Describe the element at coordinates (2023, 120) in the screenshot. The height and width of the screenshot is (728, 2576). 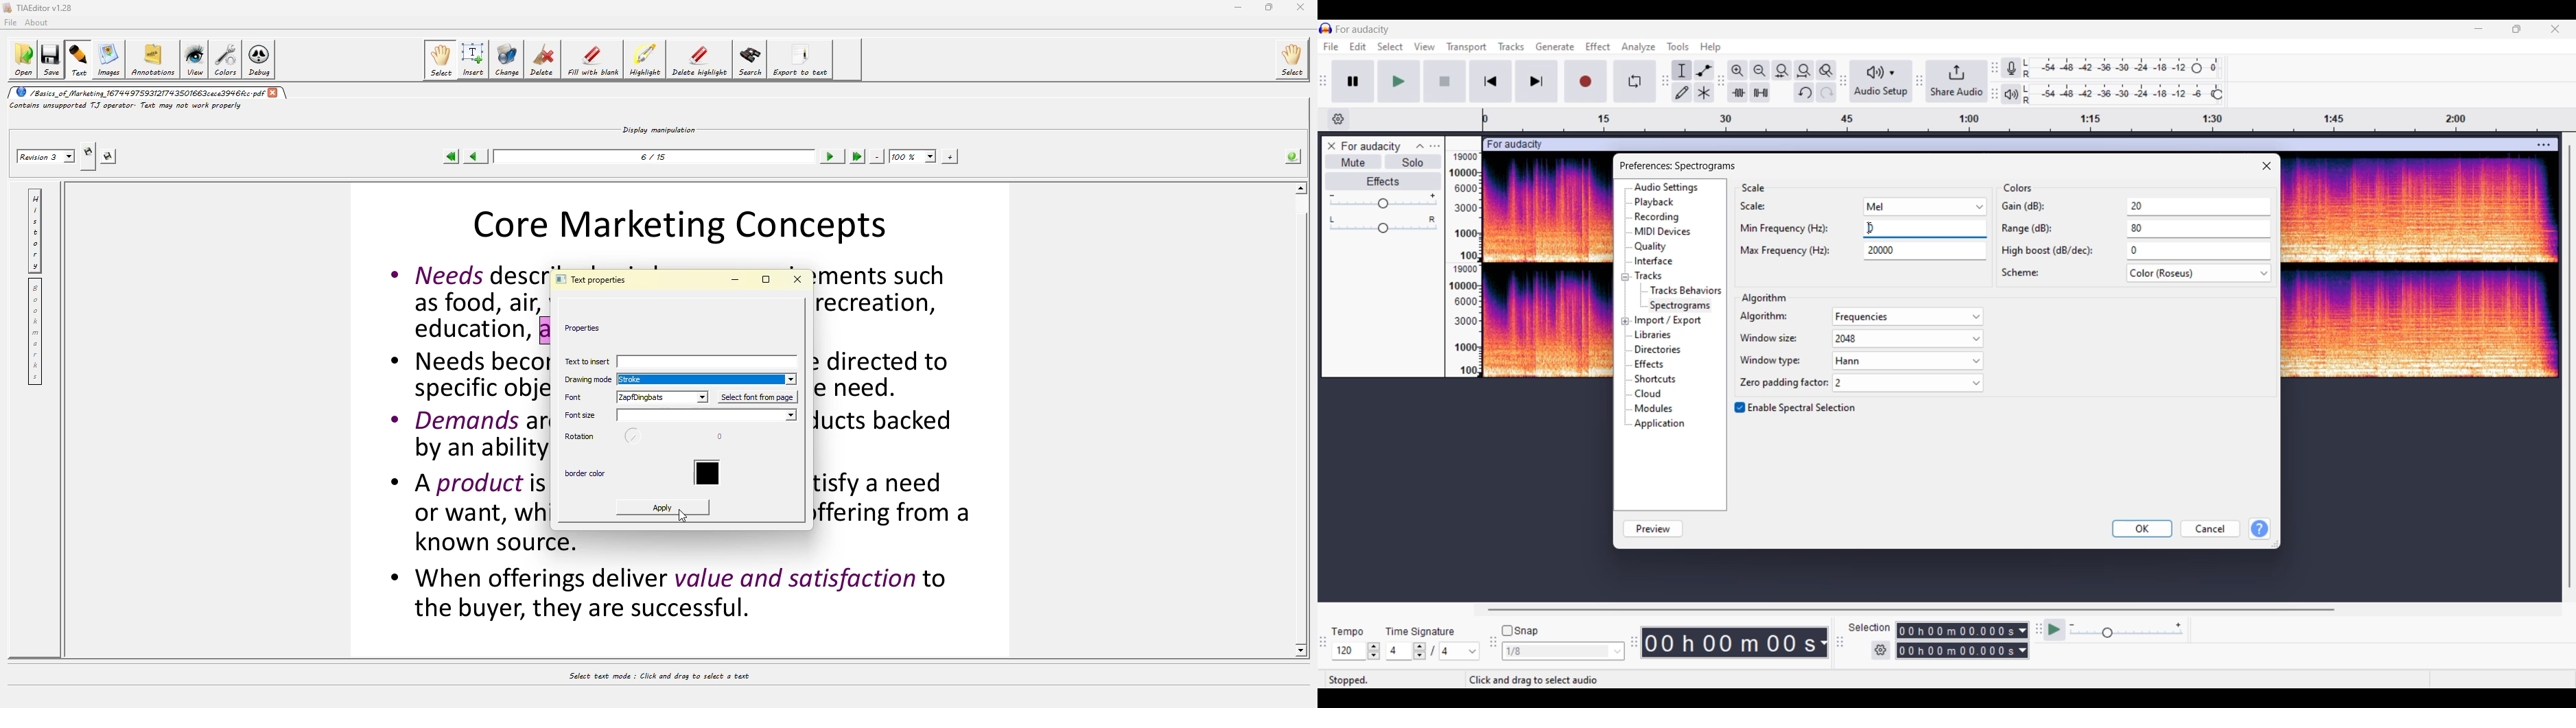
I see `Scale to measure length of track` at that location.